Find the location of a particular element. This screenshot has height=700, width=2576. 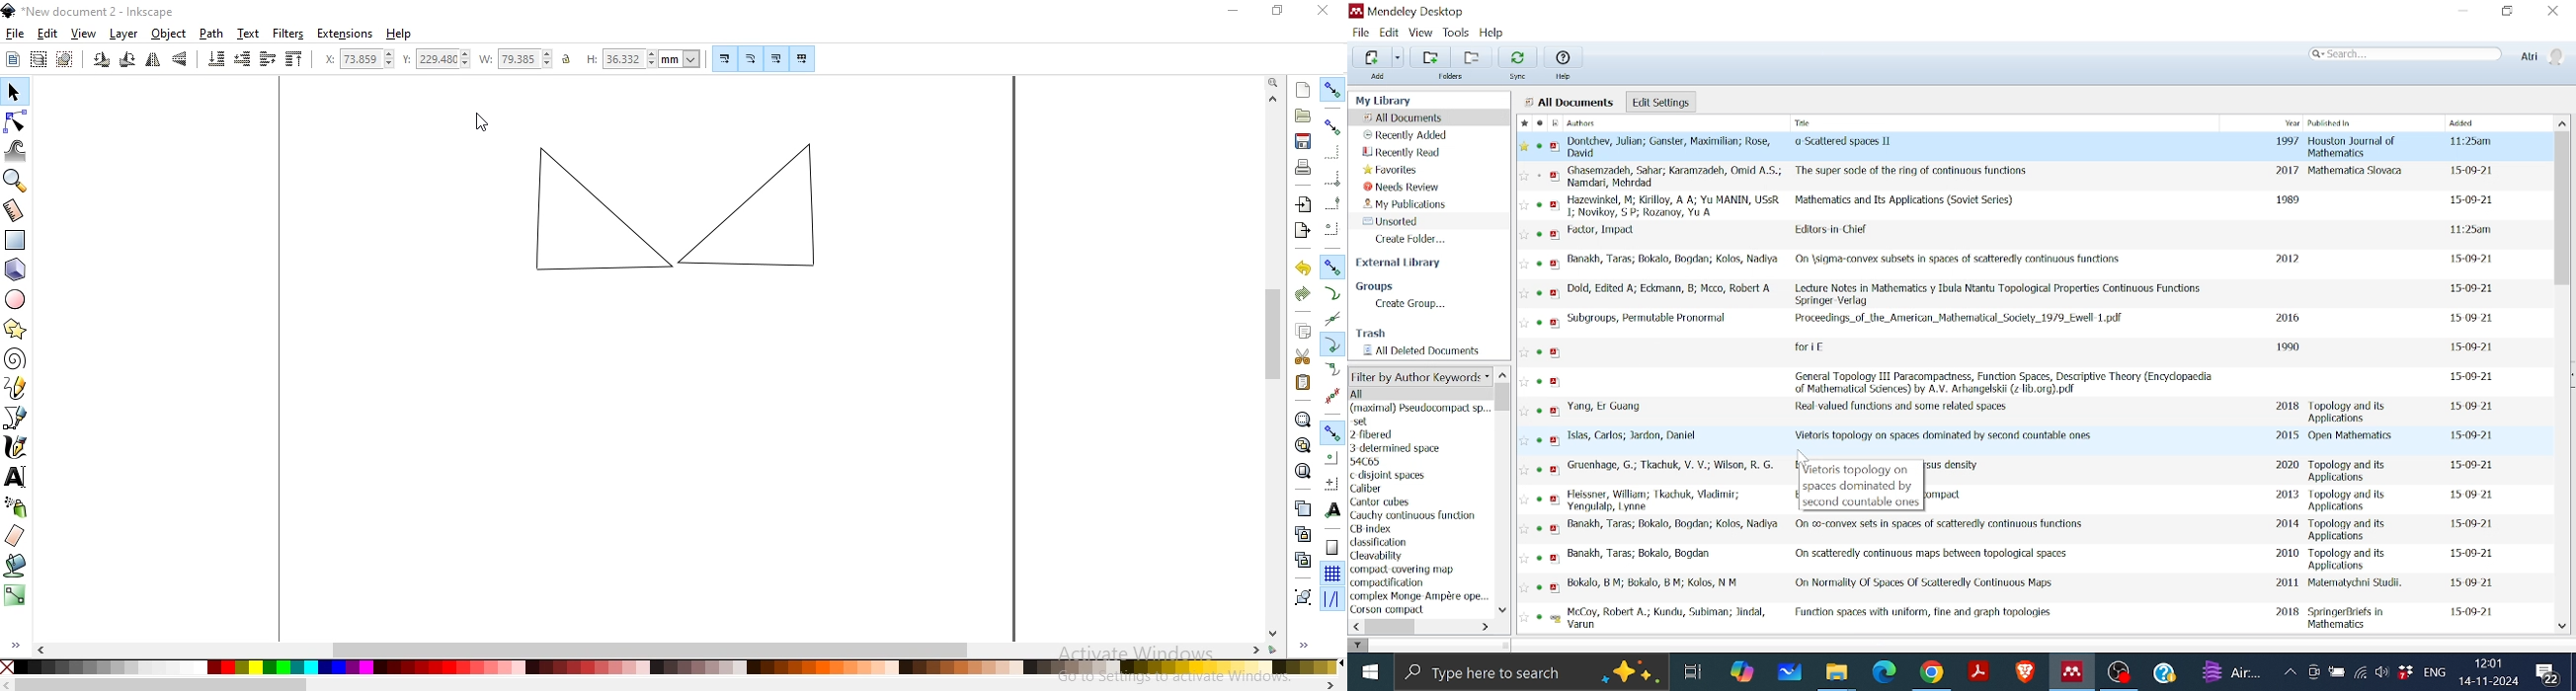

Author is located at coordinates (1675, 179).